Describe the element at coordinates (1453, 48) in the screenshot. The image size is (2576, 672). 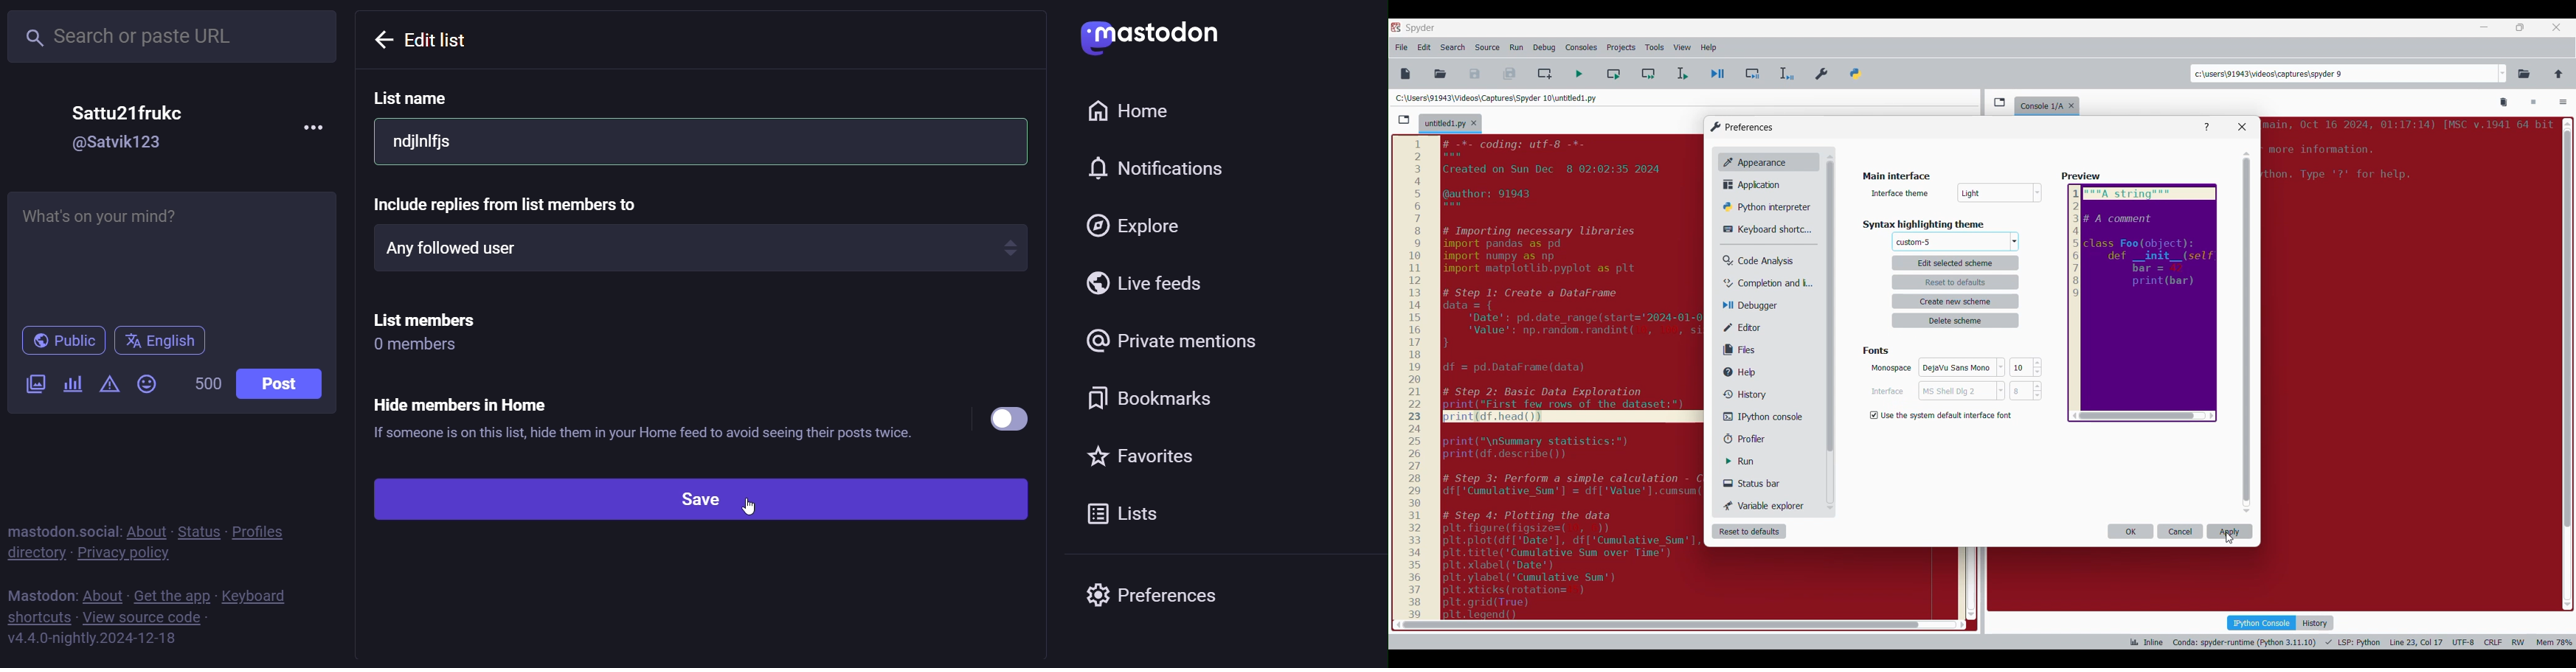
I see `Search menu` at that location.